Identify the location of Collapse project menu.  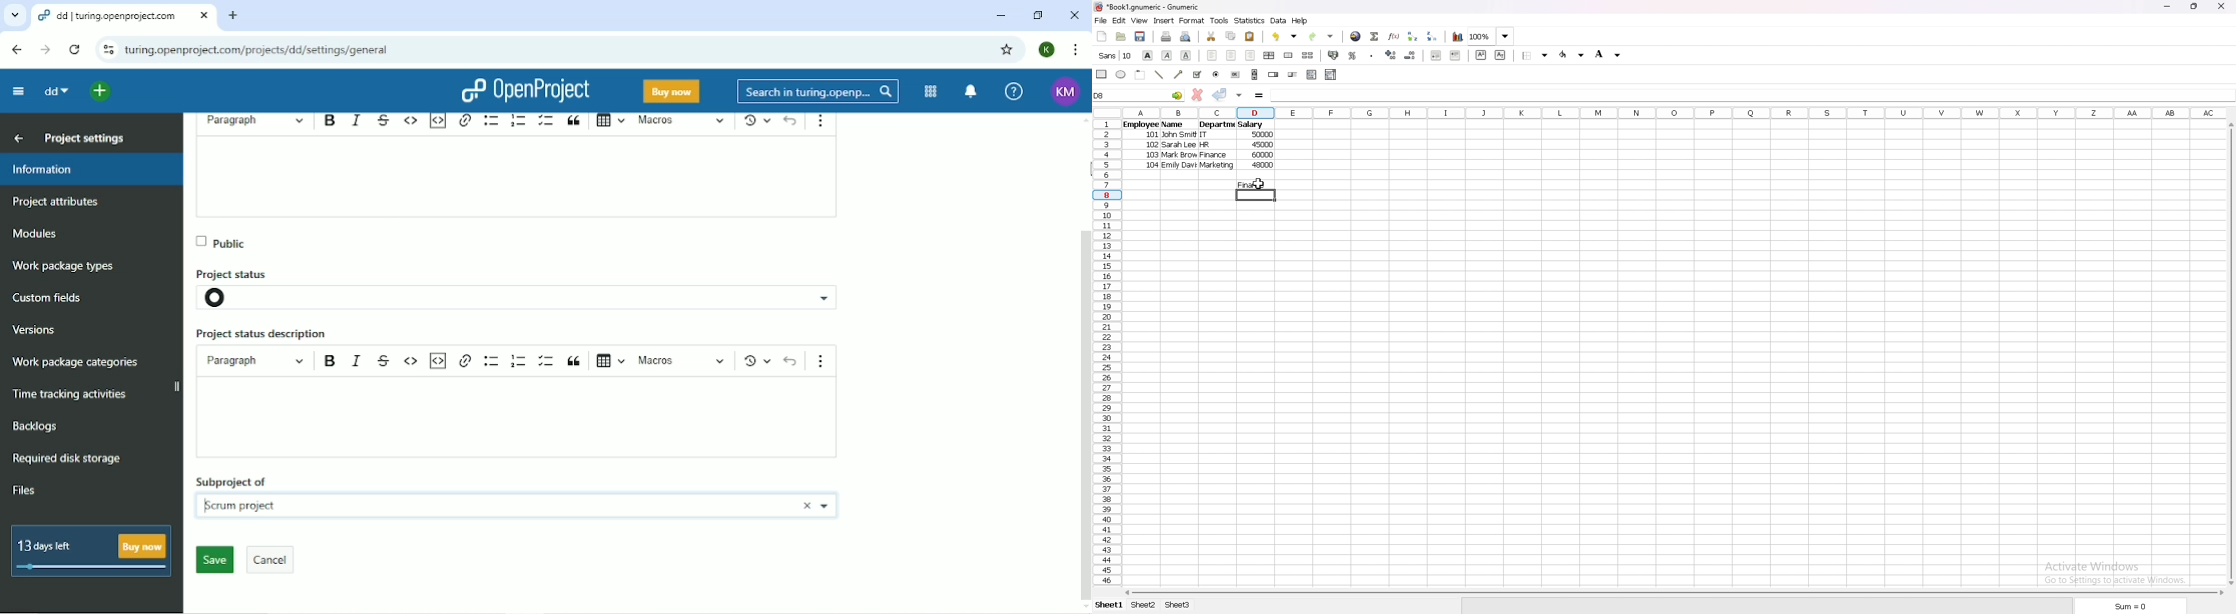
(19, 92).